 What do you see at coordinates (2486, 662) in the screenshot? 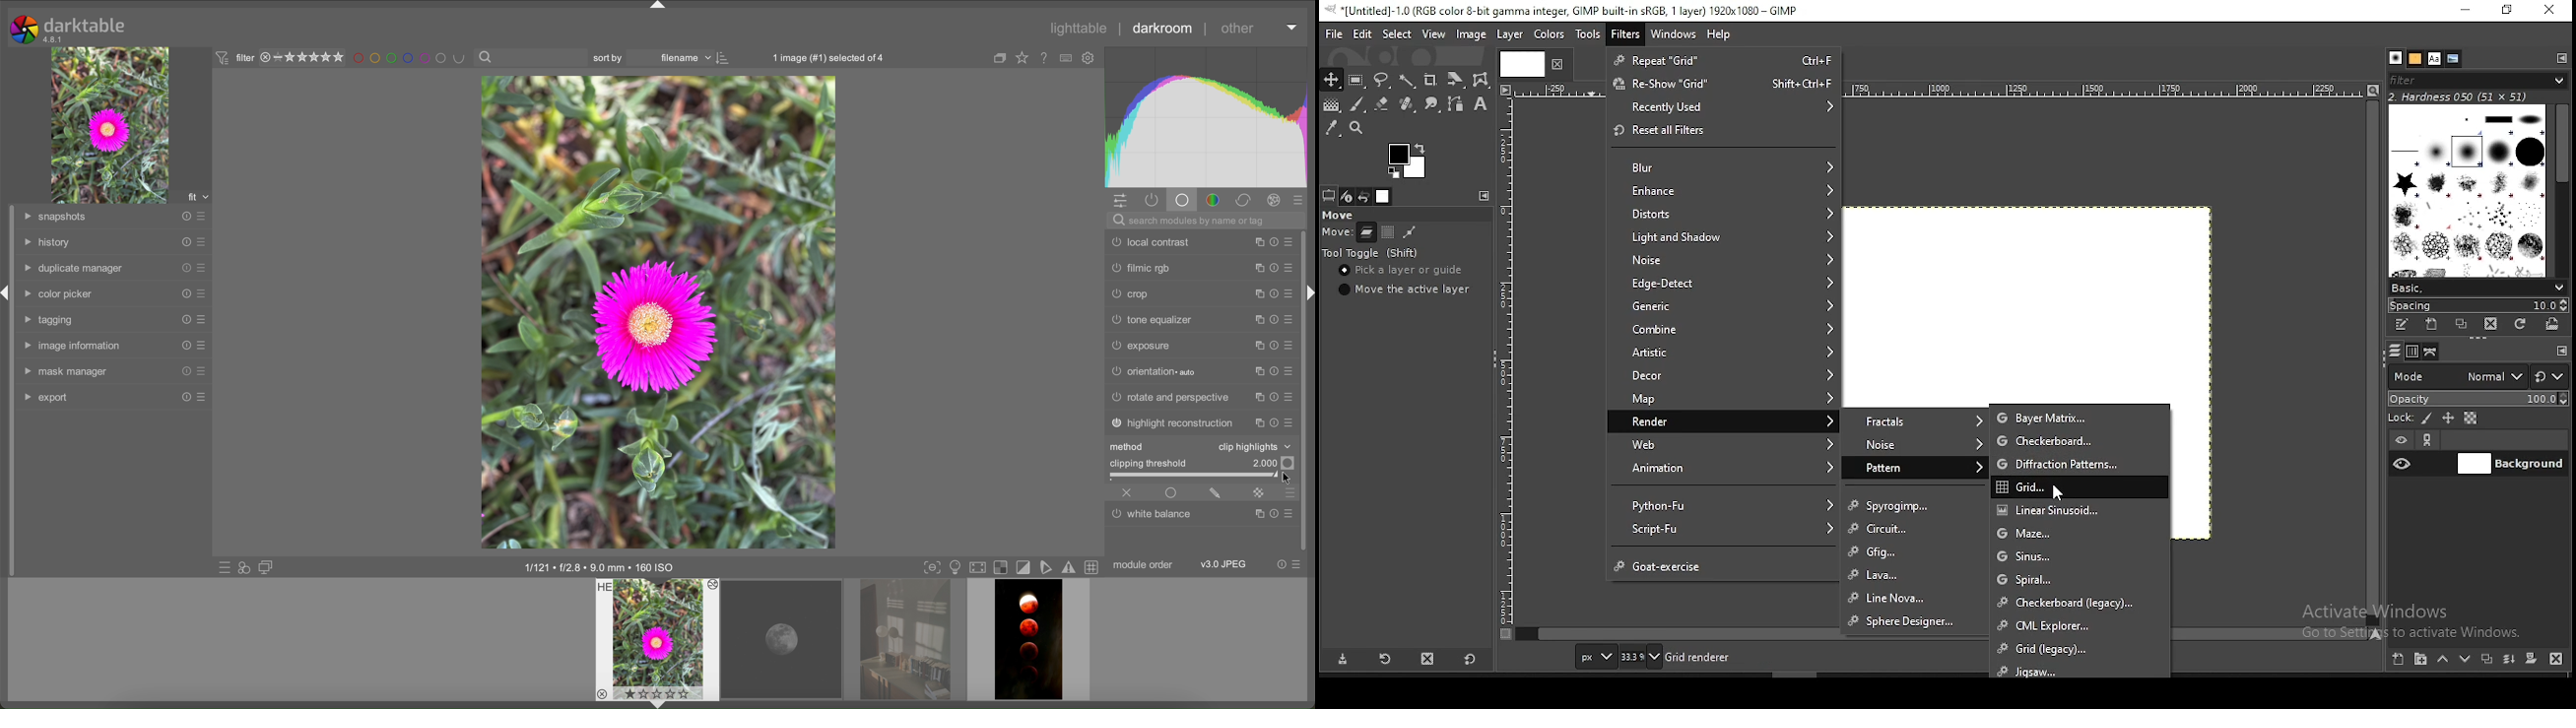
I see `duplicate layer` at bounding box center [2486, 662].